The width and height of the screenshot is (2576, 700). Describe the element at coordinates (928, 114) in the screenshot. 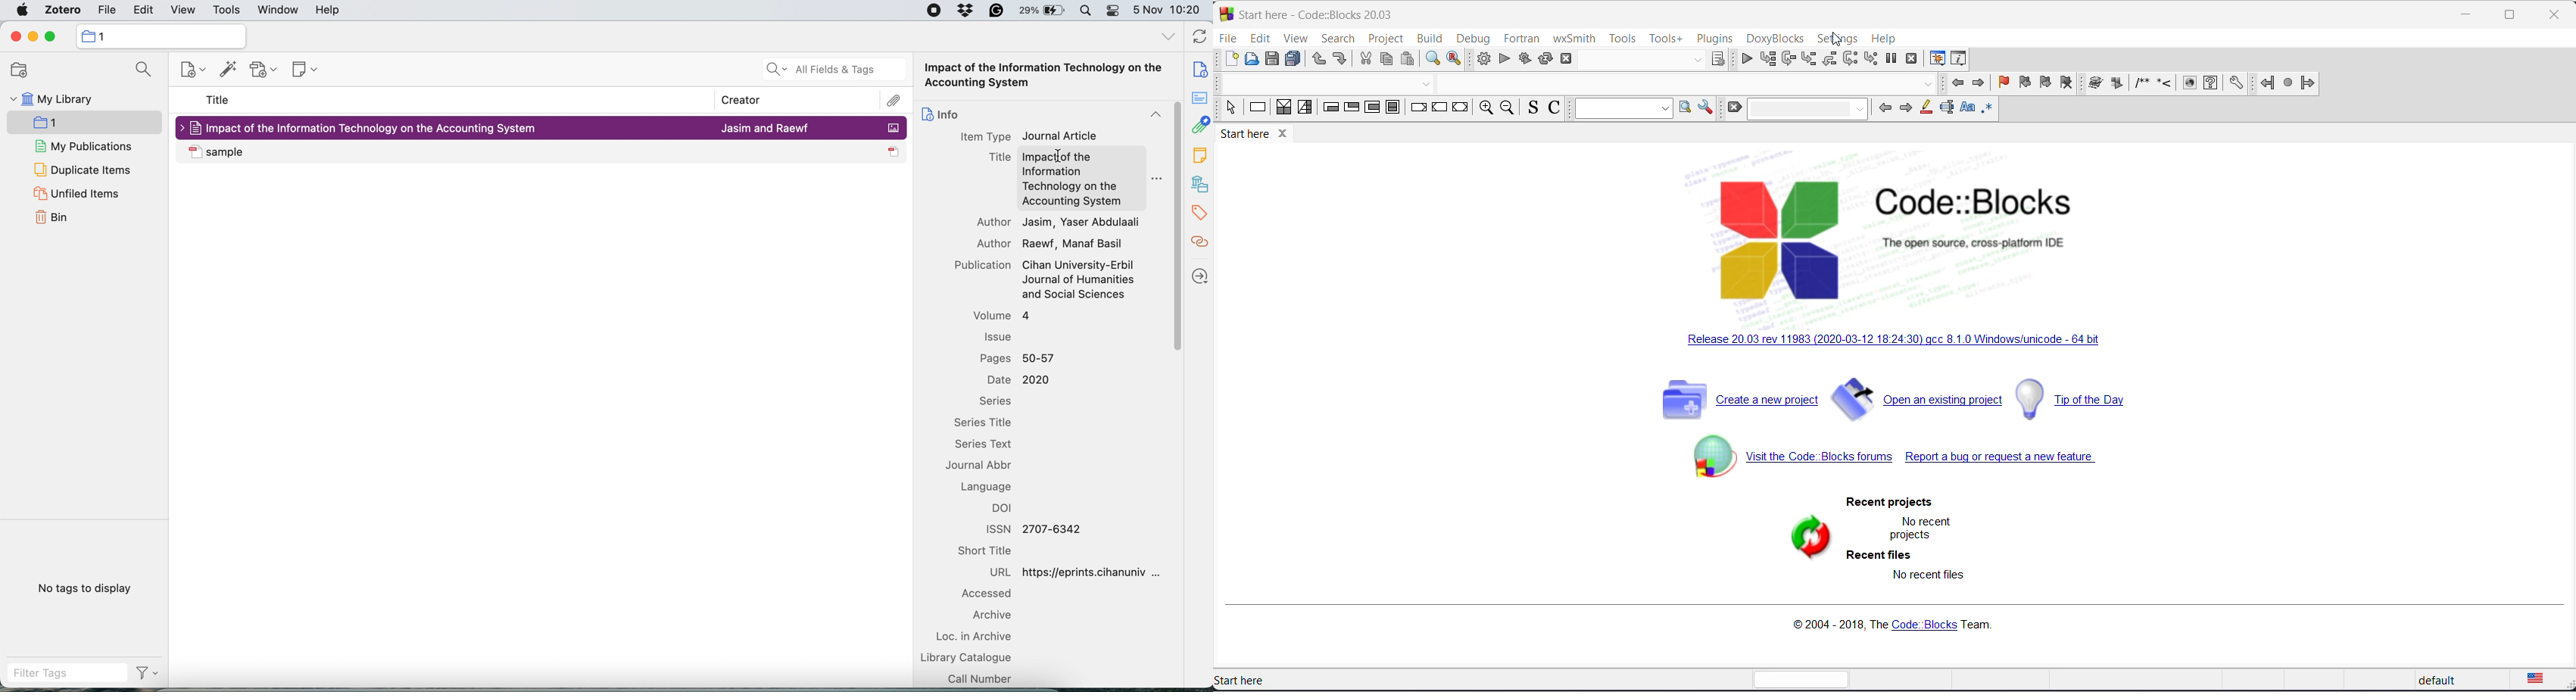

I see `icon` at that location.